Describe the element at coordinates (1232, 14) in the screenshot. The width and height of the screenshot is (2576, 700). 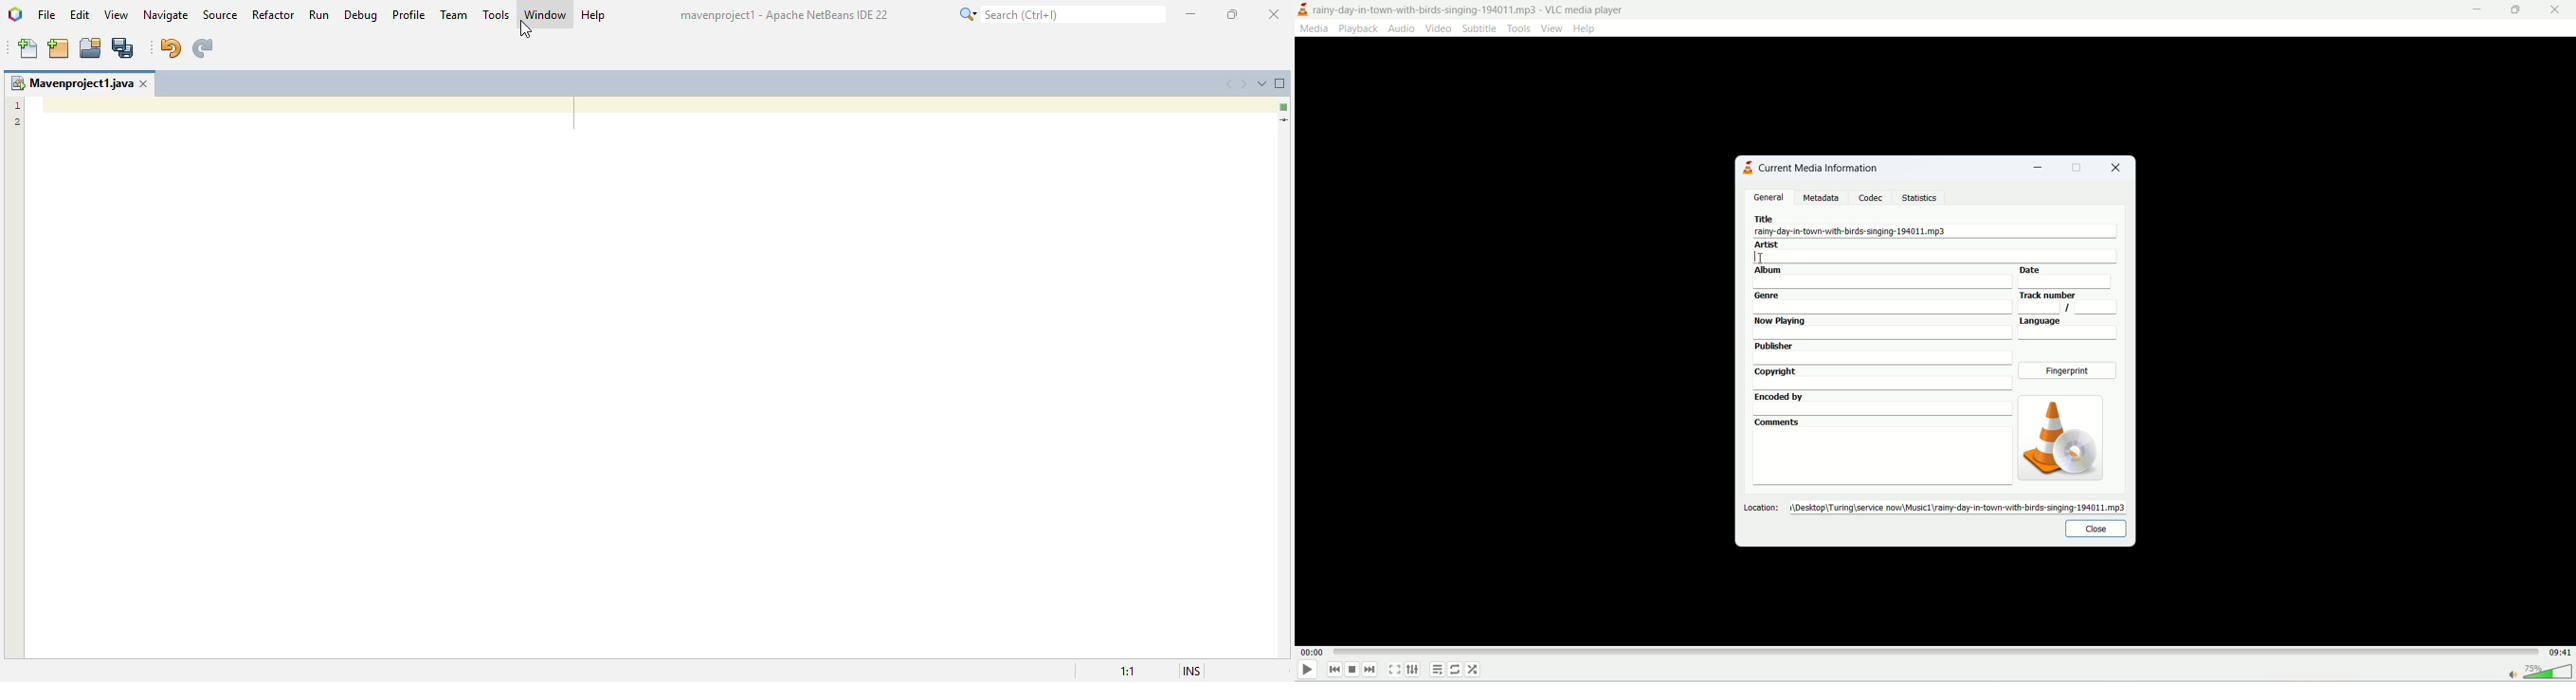
I see `maximize` at that location.